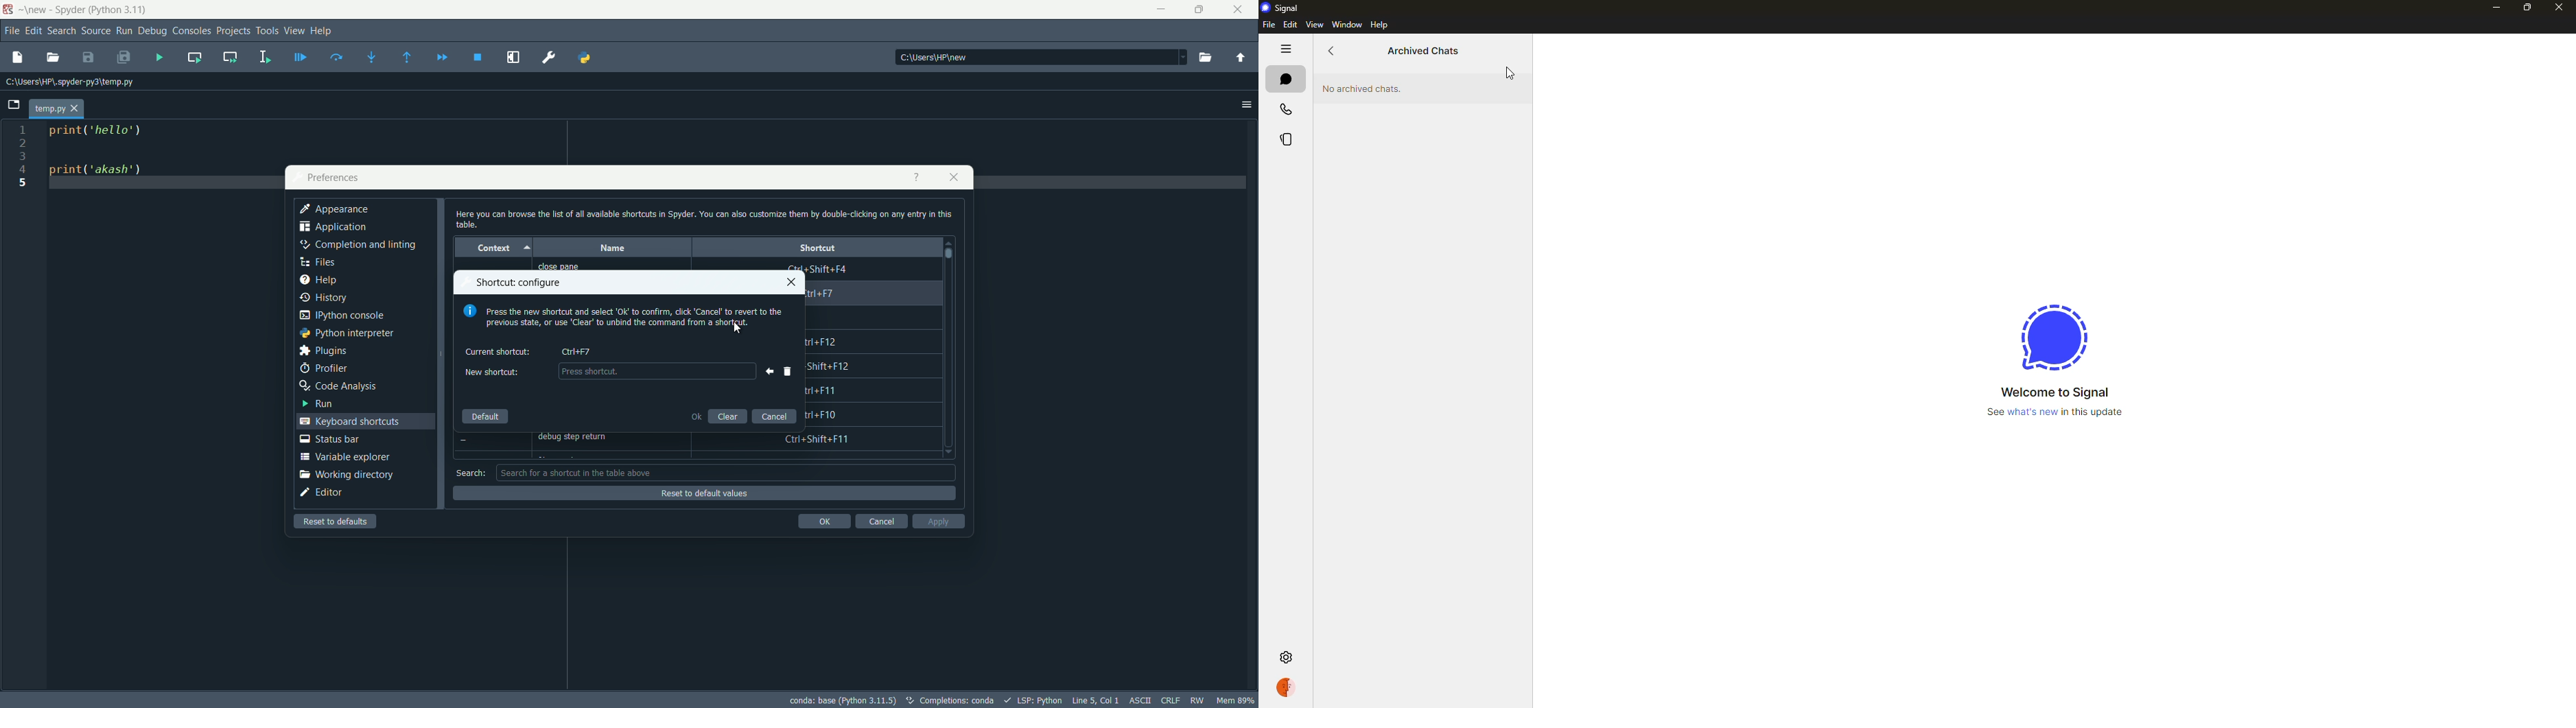 The width and height of the screenshot is (2576, 728). What do you see at coordinates (88, 58) in the screenshot?
I see `save file` at bounding box center [88, 58].